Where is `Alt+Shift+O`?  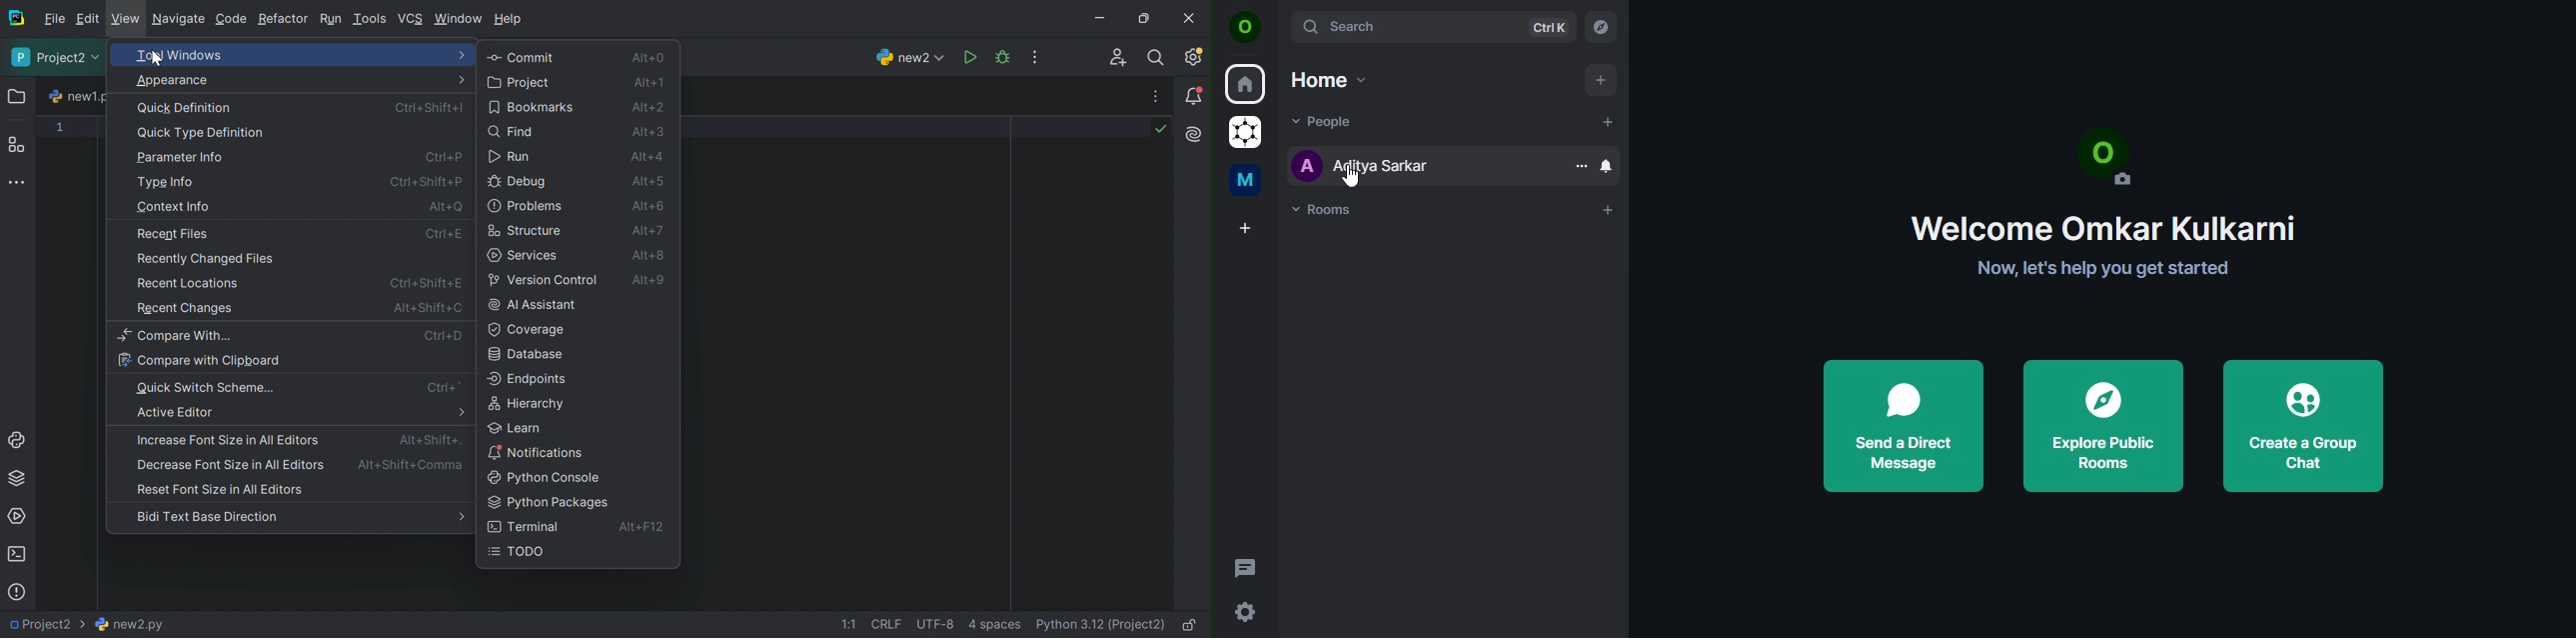 Alt+Shift+O is located at coordinates (426, 310).